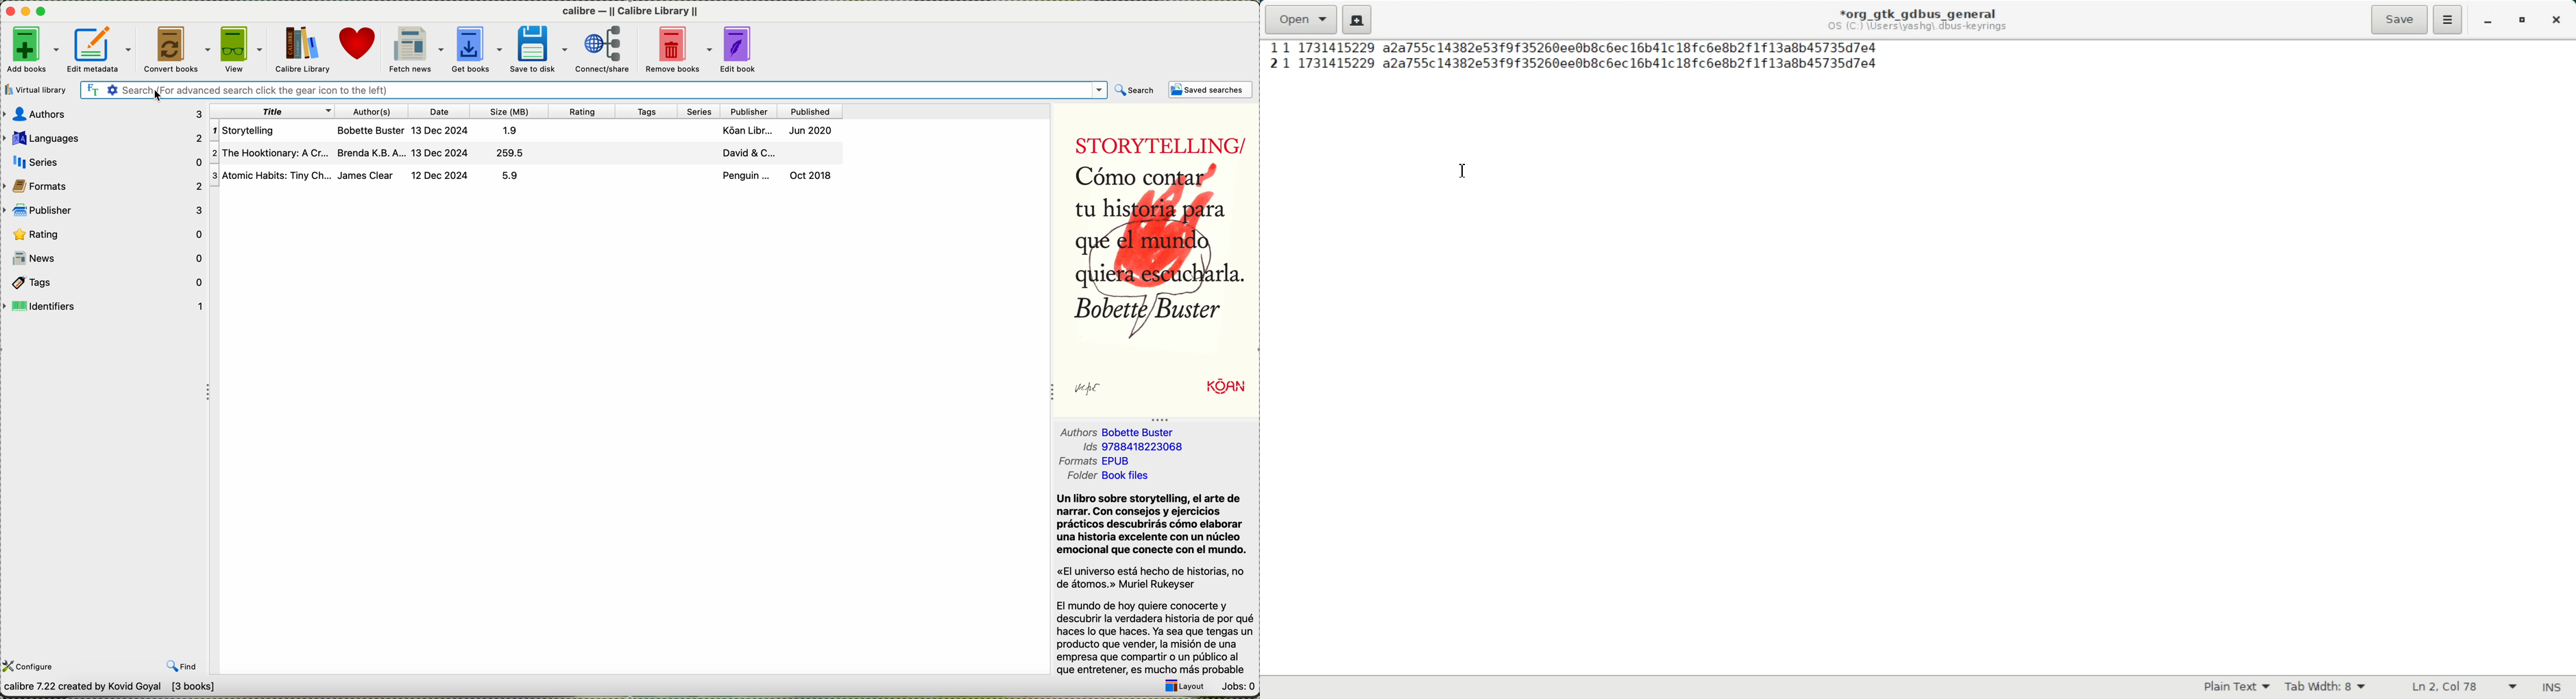  What do you see at coordinates (1212, 89) in the screenshot?
I see `saved searches` at bounding box center [1212, 89].